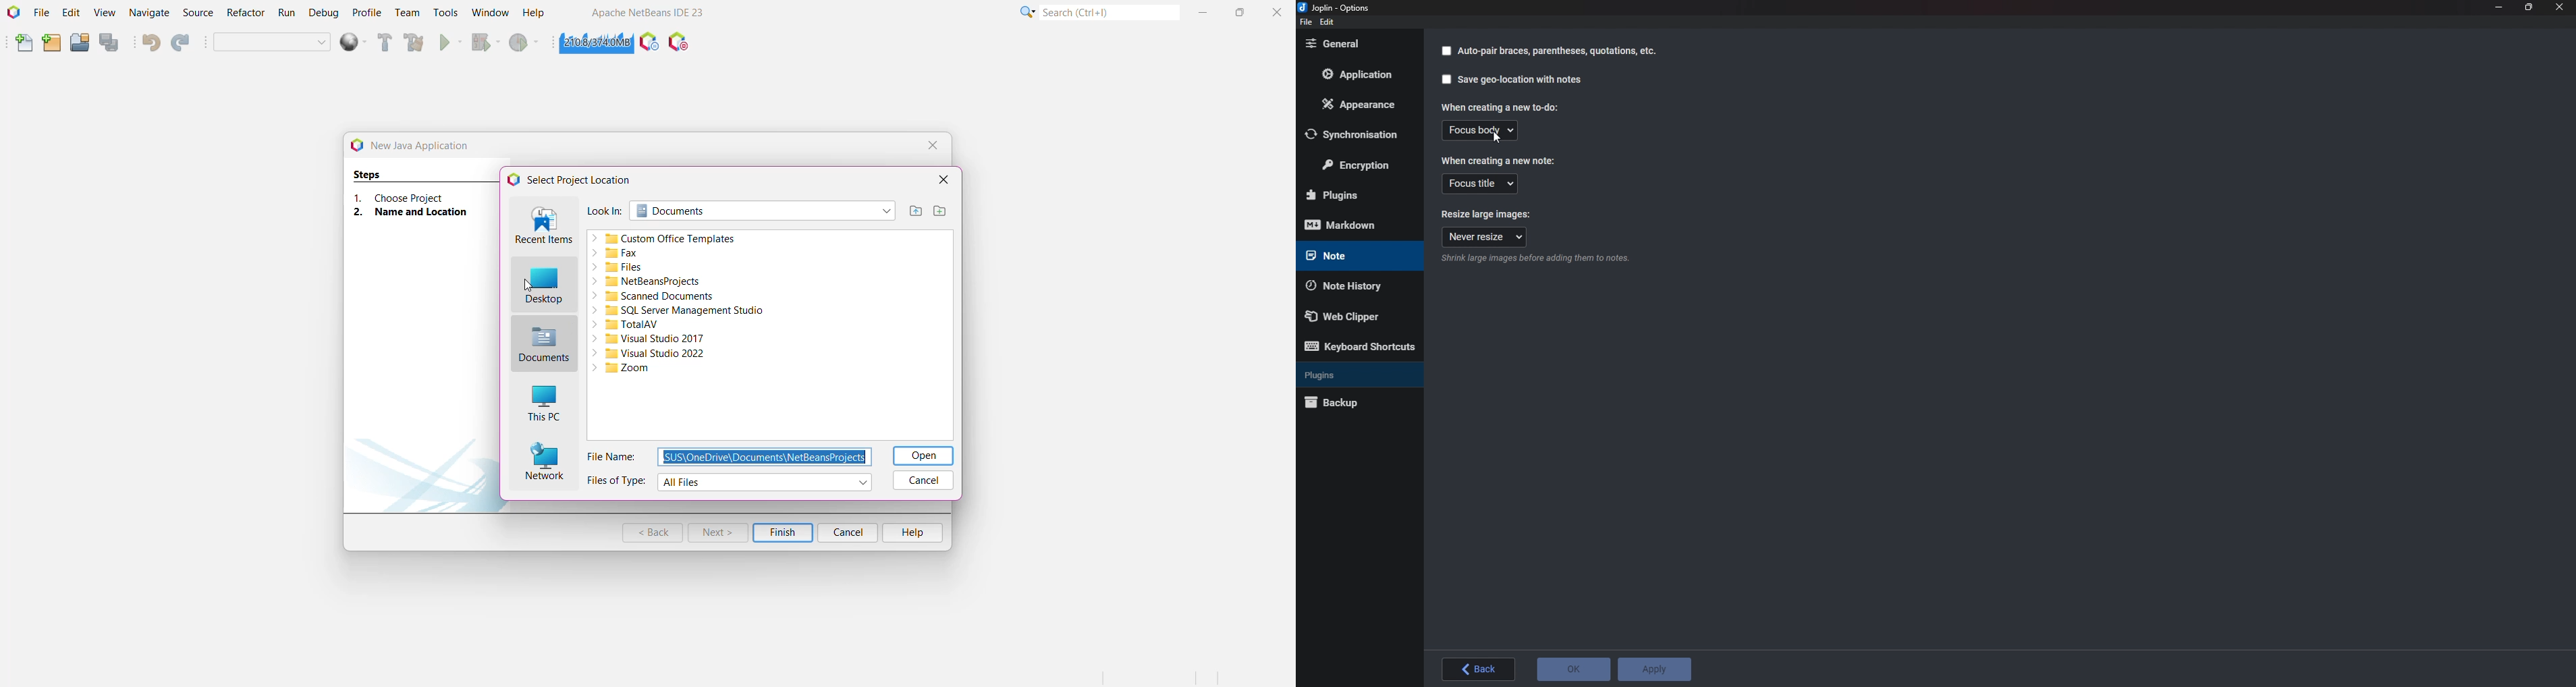  Describe the element at coordinates (2529, 7) in the screenshot. I see `Resize` at that location.